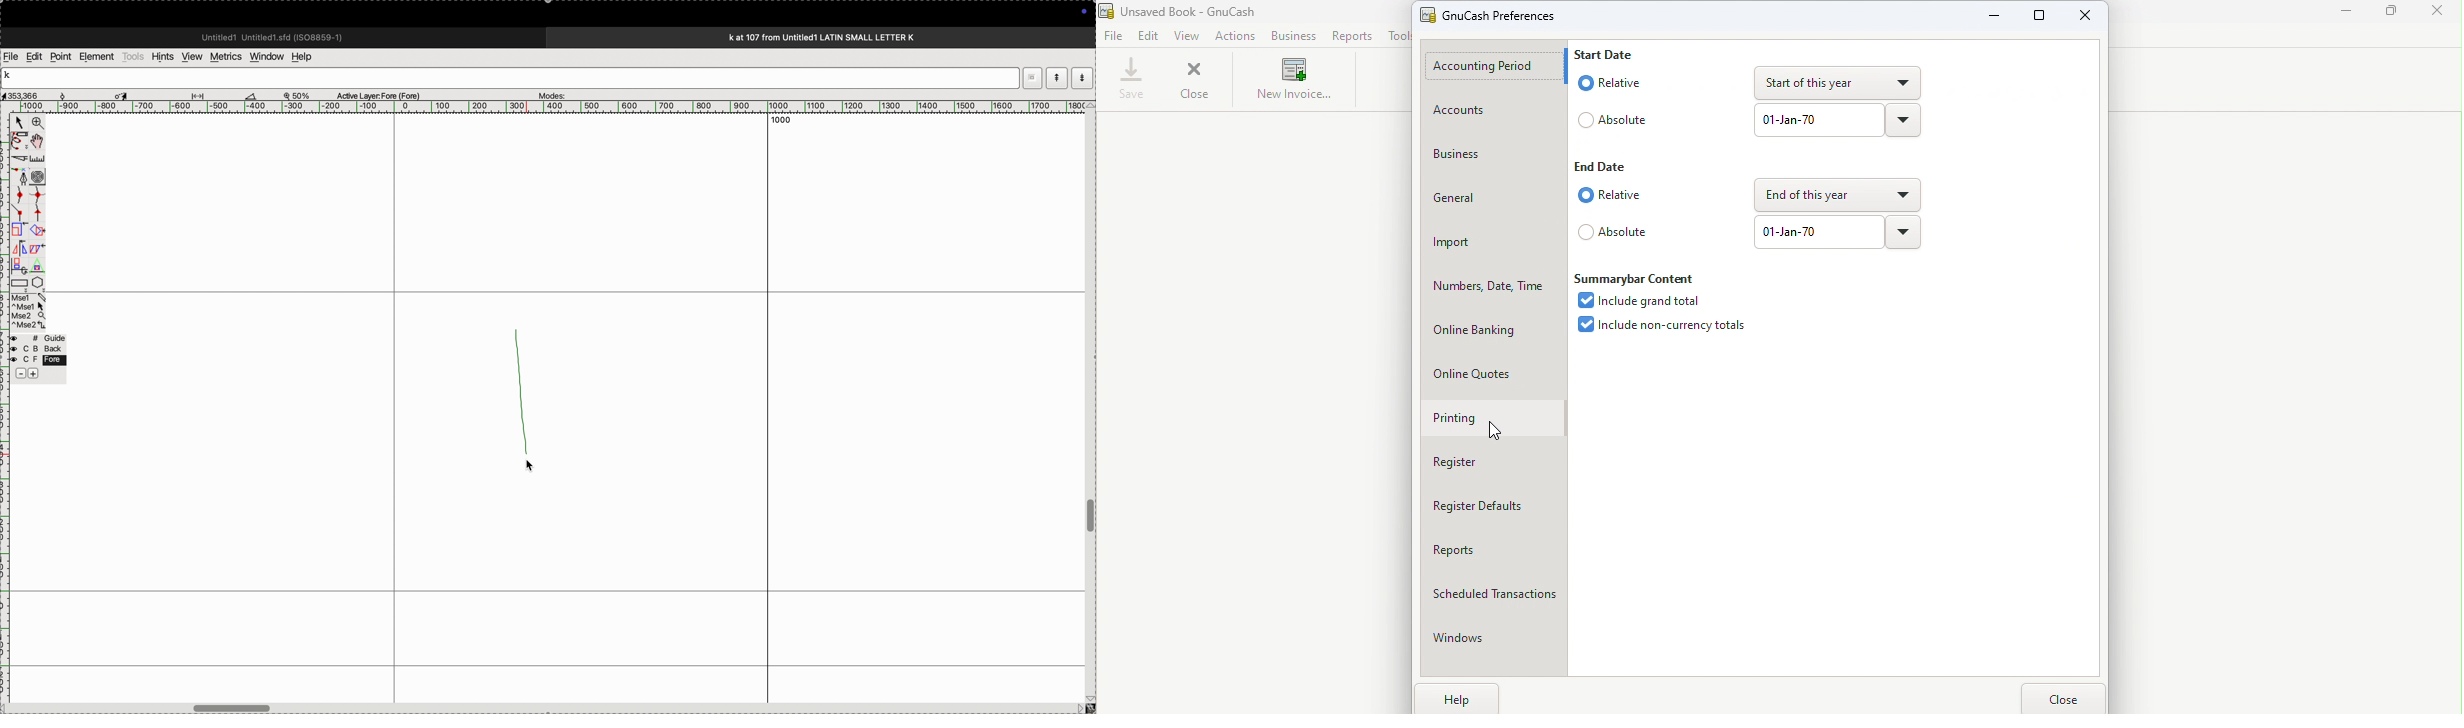 Image resolution: width=2464 pixels, height=728 pixels. Describe the element at coordinates (1495, 329) in the screenshot. I see `Online banking` at that location.